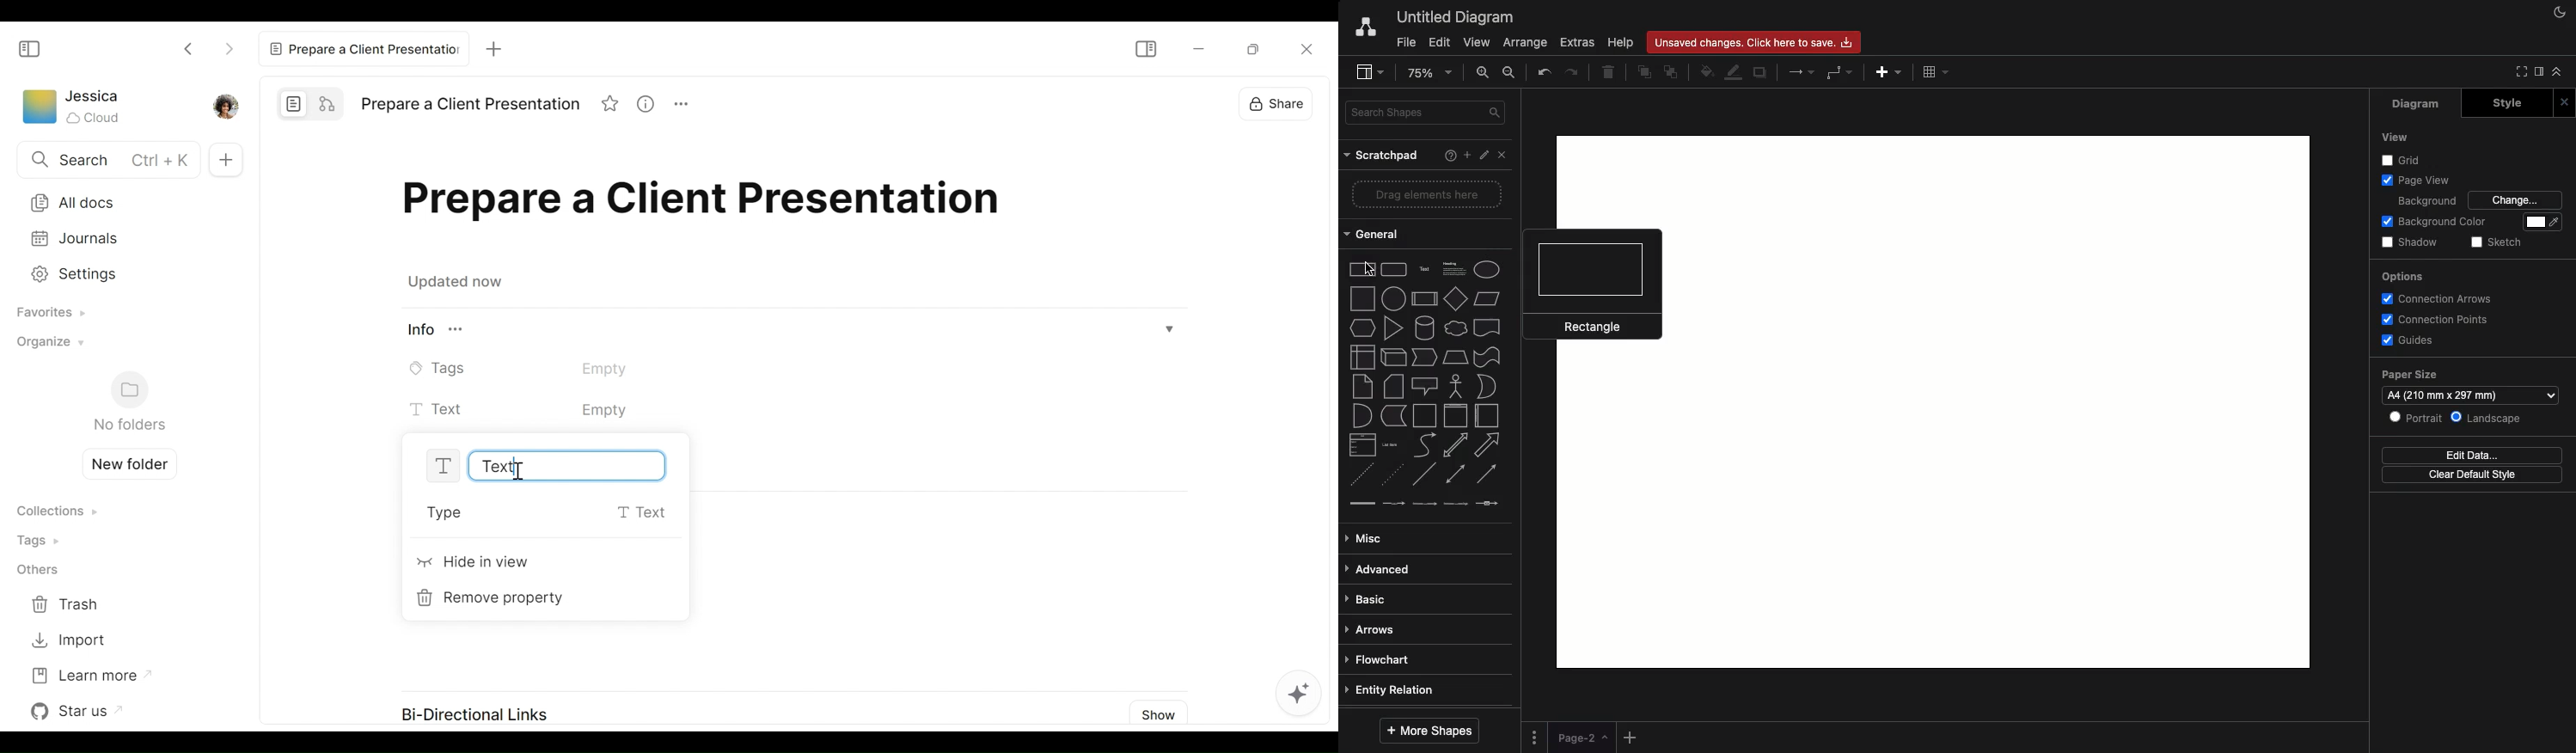 The width and height of the screenshot is (2576, 756). Describe the element at coordinates (1482, 155) in the screenshot. I see `Edit` at that location.